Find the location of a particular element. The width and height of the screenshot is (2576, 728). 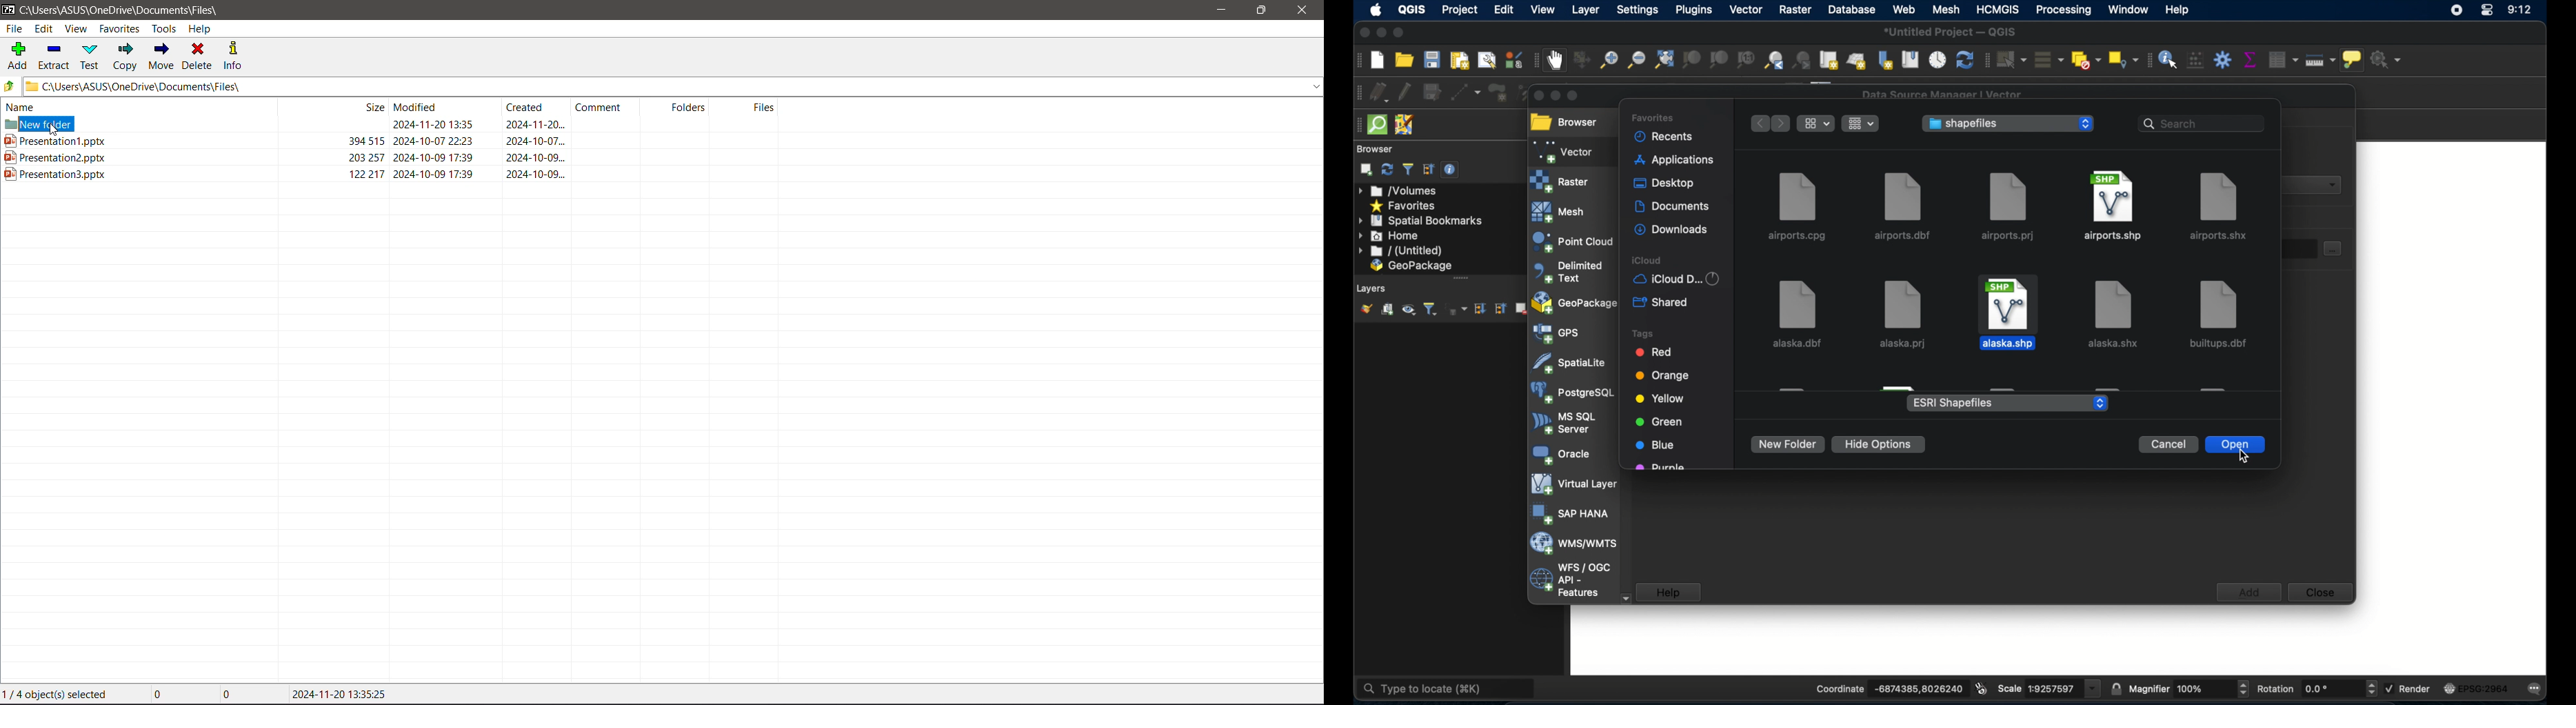

Created Date is located at coordinates (537, 109).